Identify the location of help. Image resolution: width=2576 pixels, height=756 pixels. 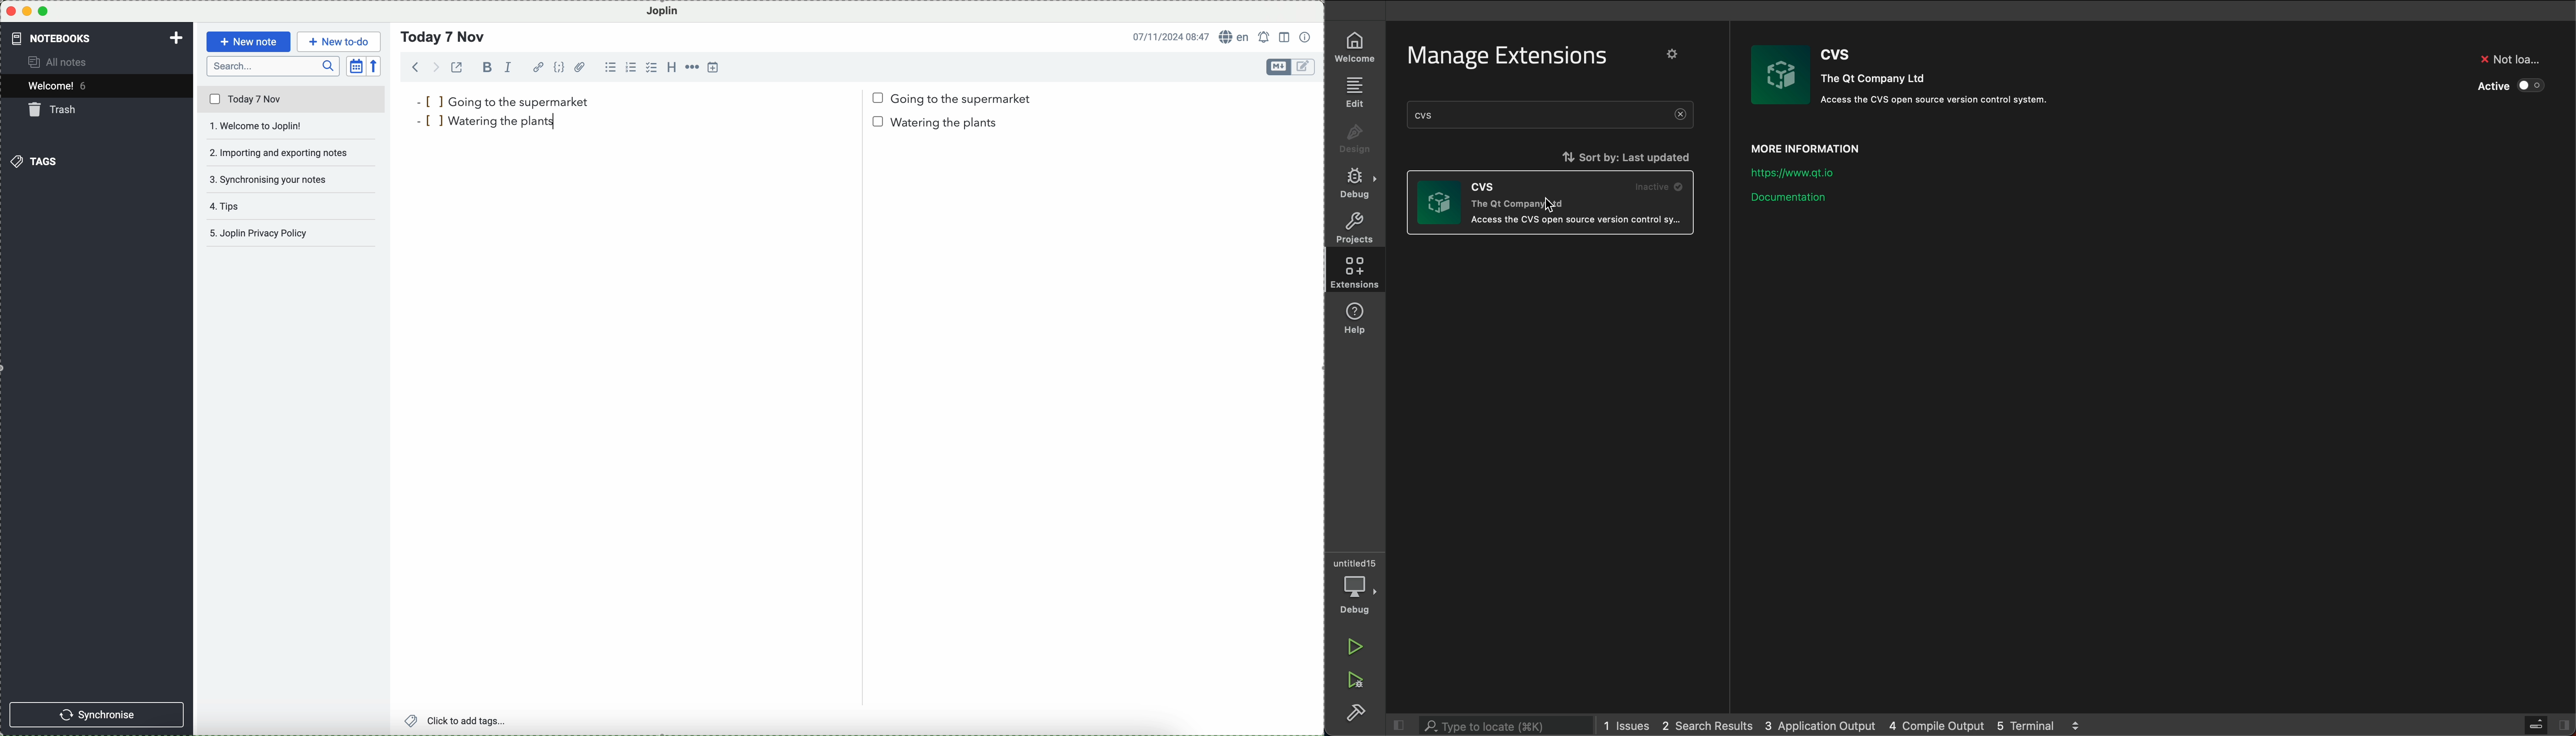
(1359, 318).